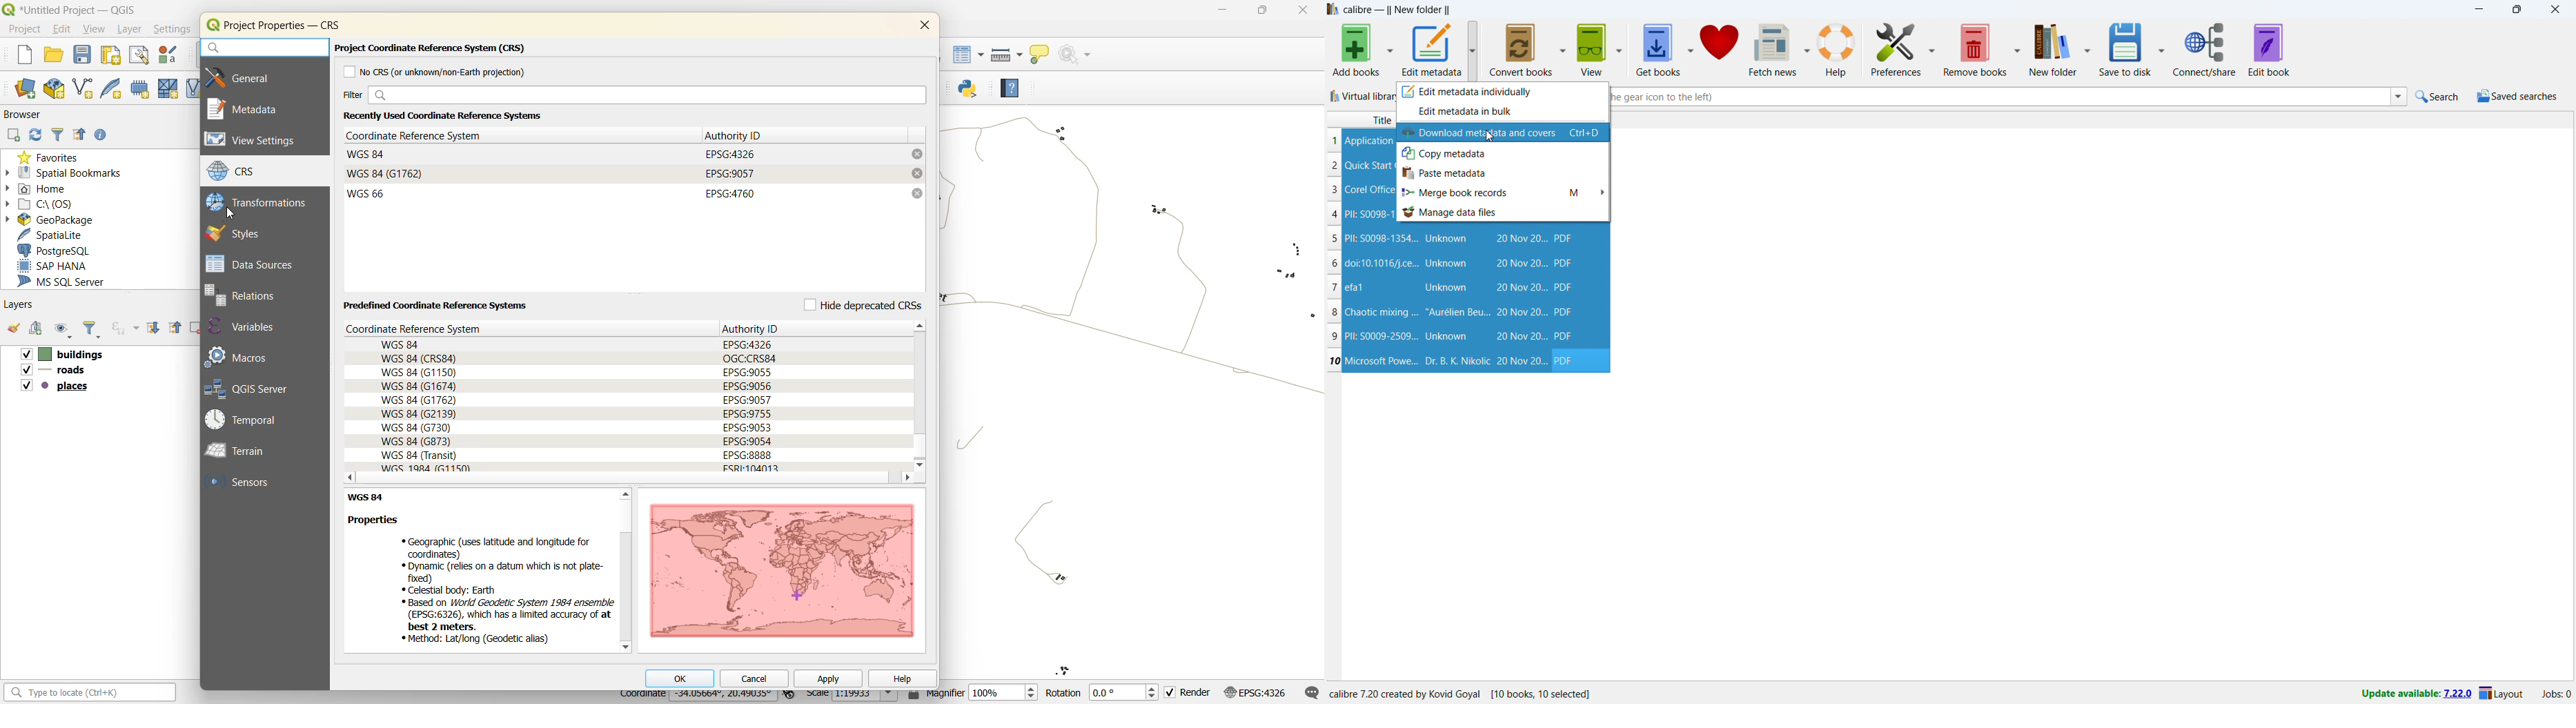 This screenshot has height=728, width=2576. What do you see at coordinates (2054, 48) in the screenshot?
I see `new folder ` at bounding box center [2054, 48].